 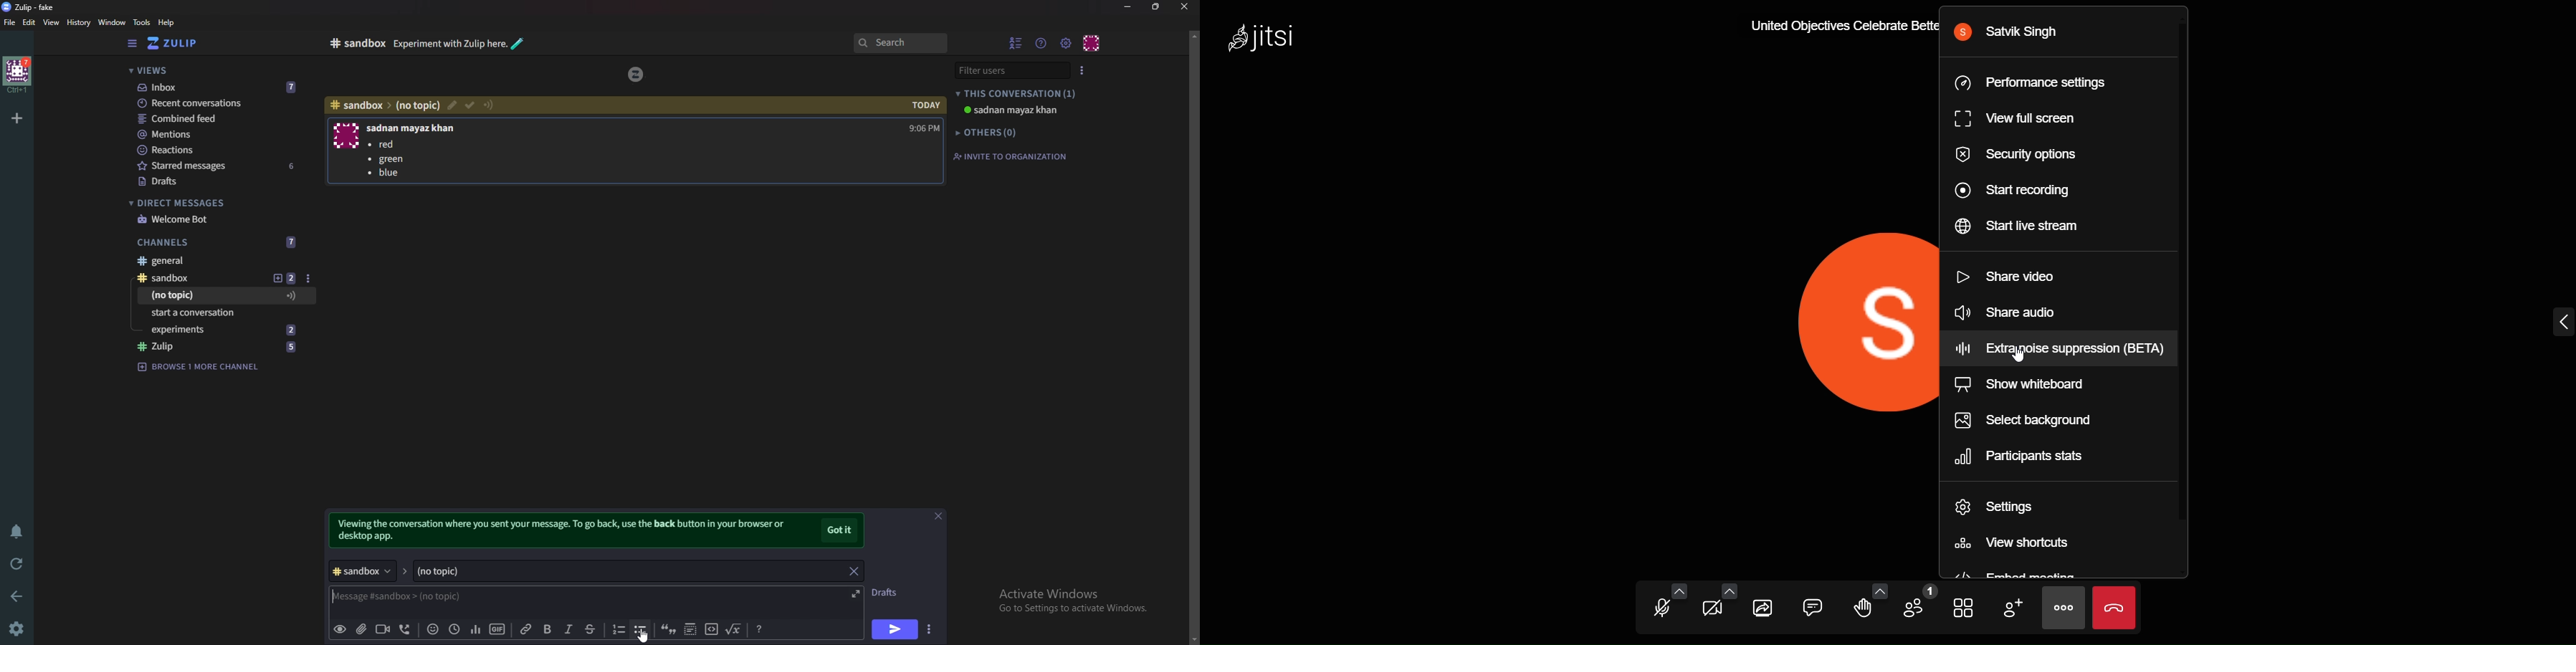 I want to click on Tools, so click(x=142, y=22).